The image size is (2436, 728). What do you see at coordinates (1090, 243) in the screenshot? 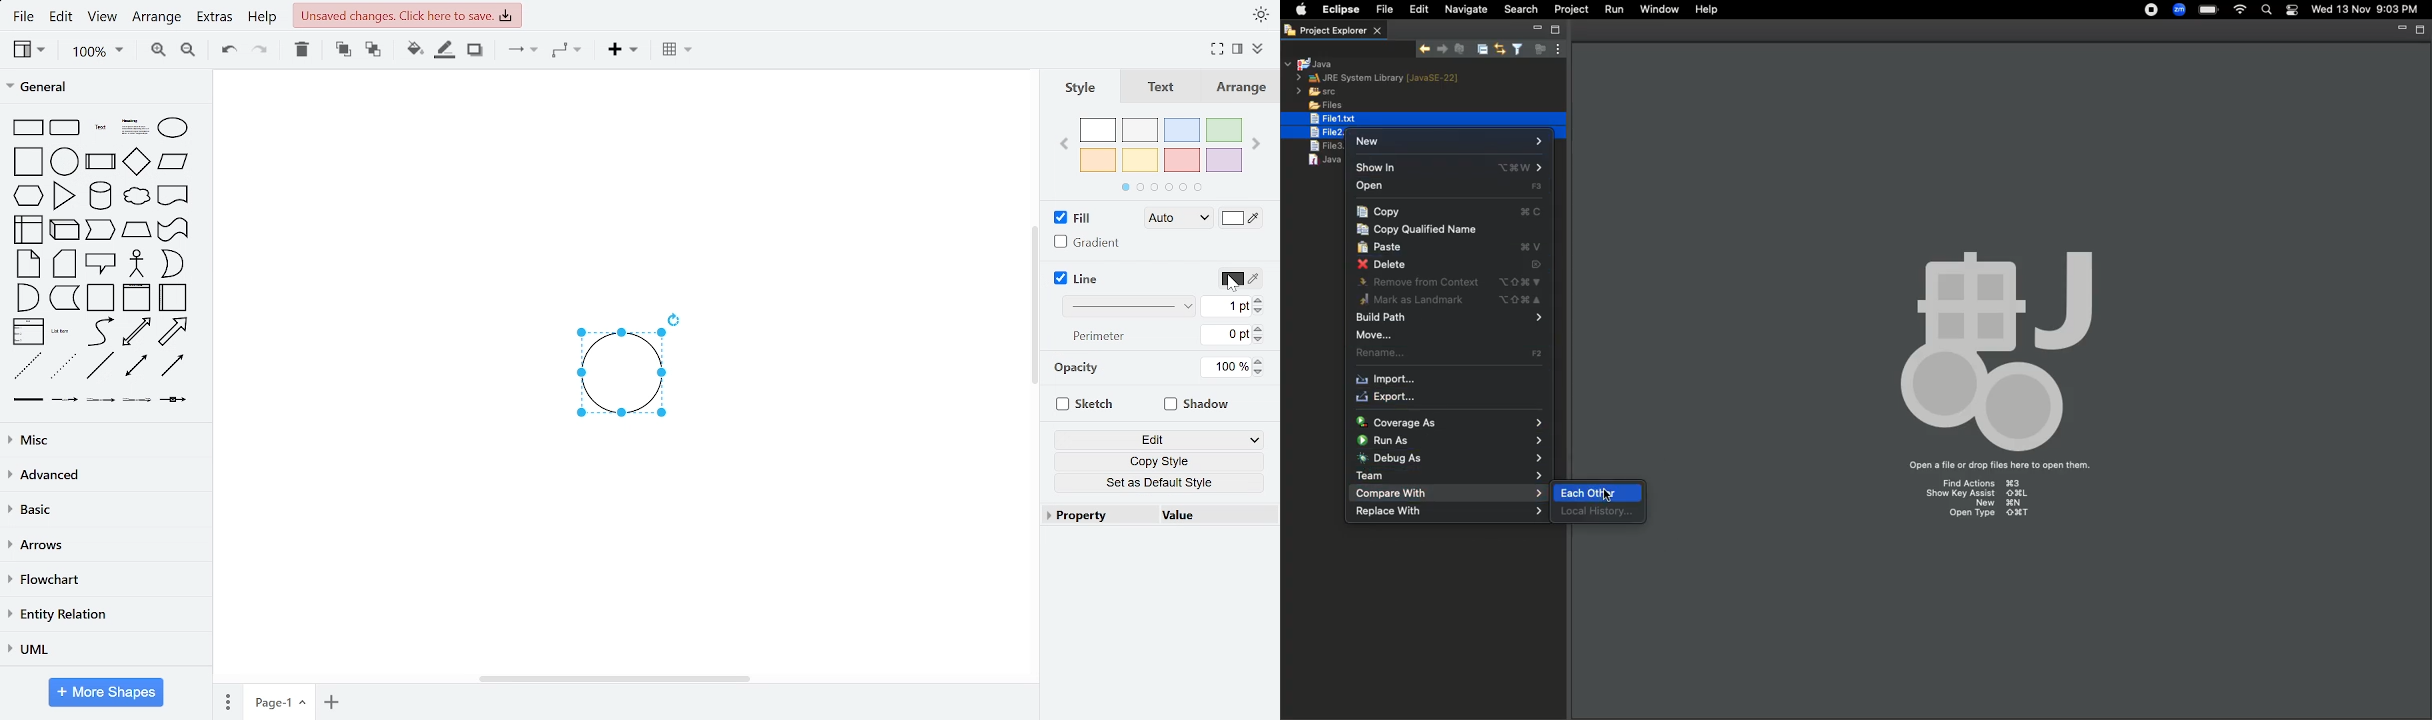
I see `gradient` at bounding box center [1090, 243].